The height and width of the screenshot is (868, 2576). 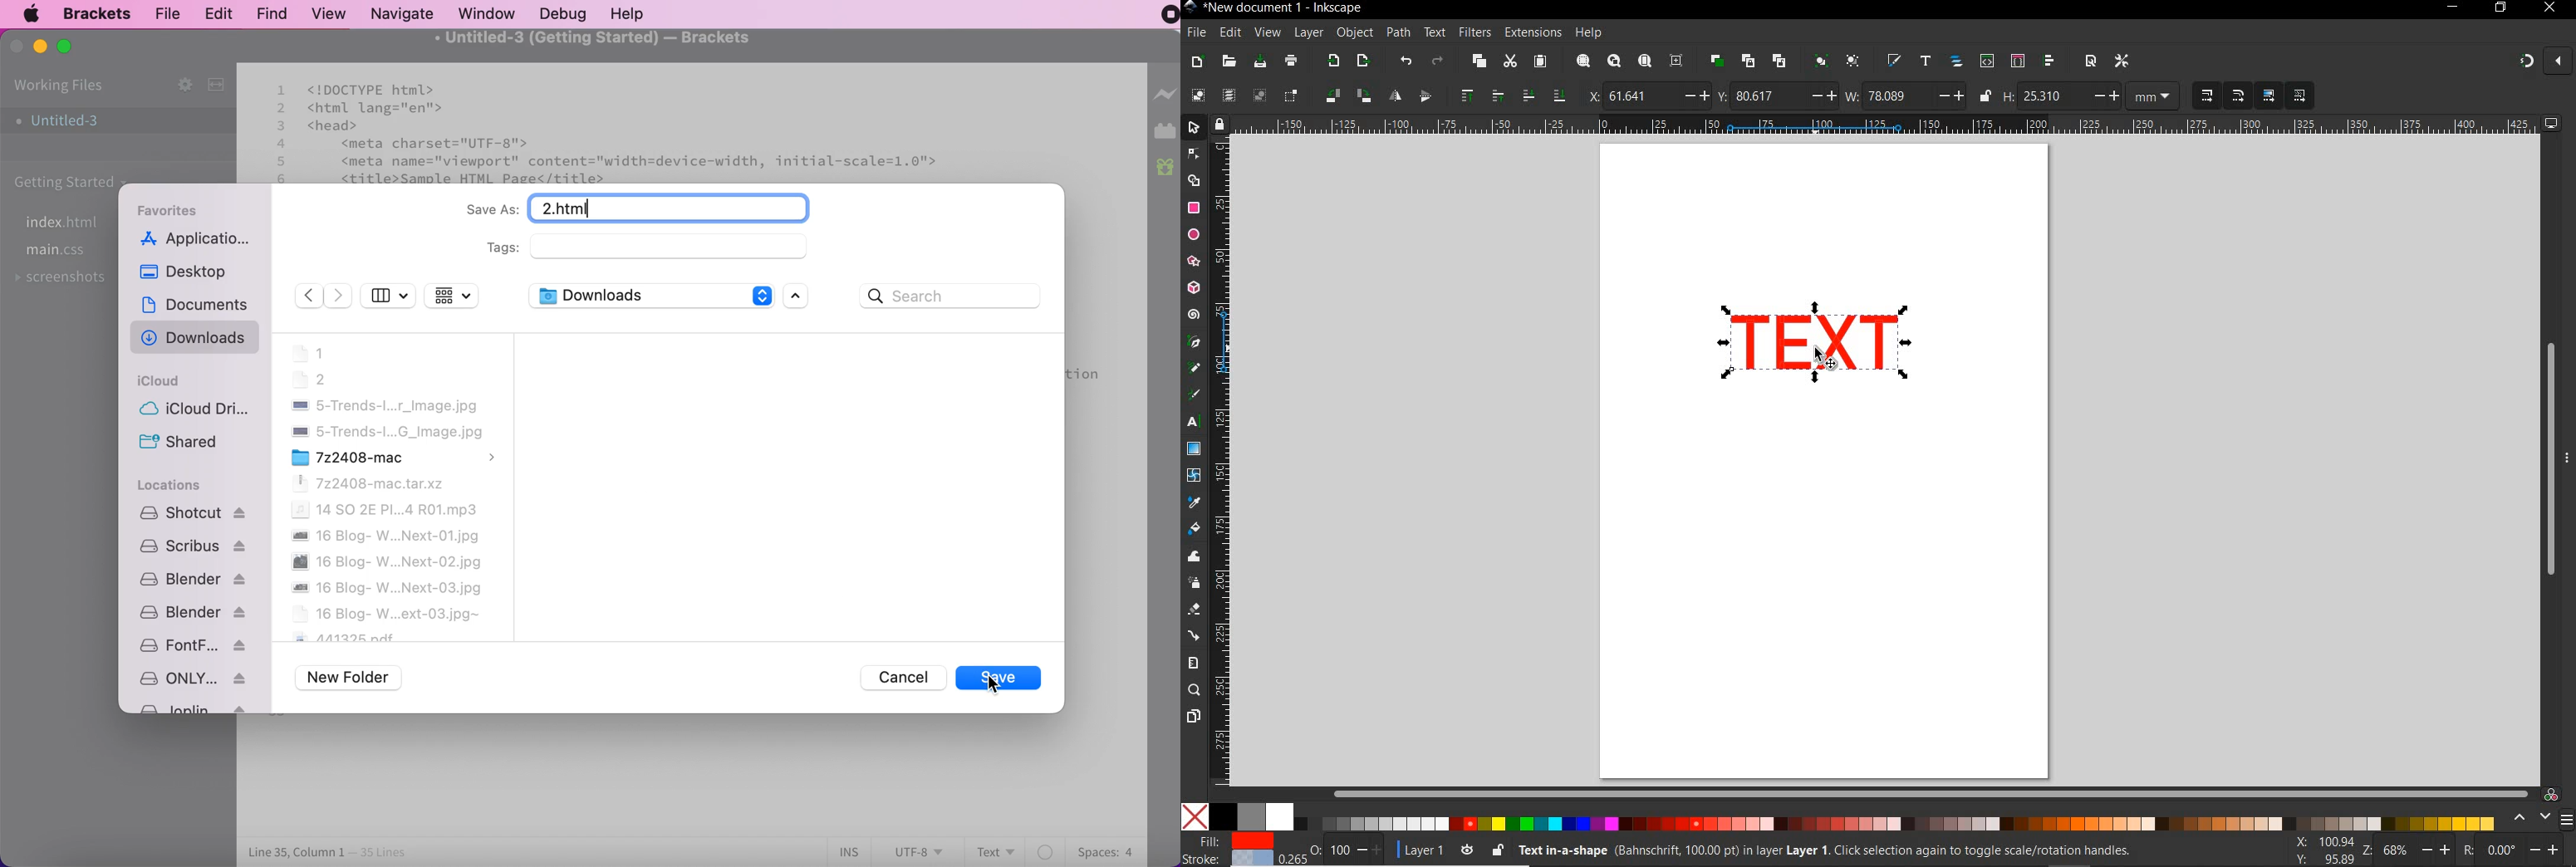 I want to click on Joplin, so click(x=192, y=707).